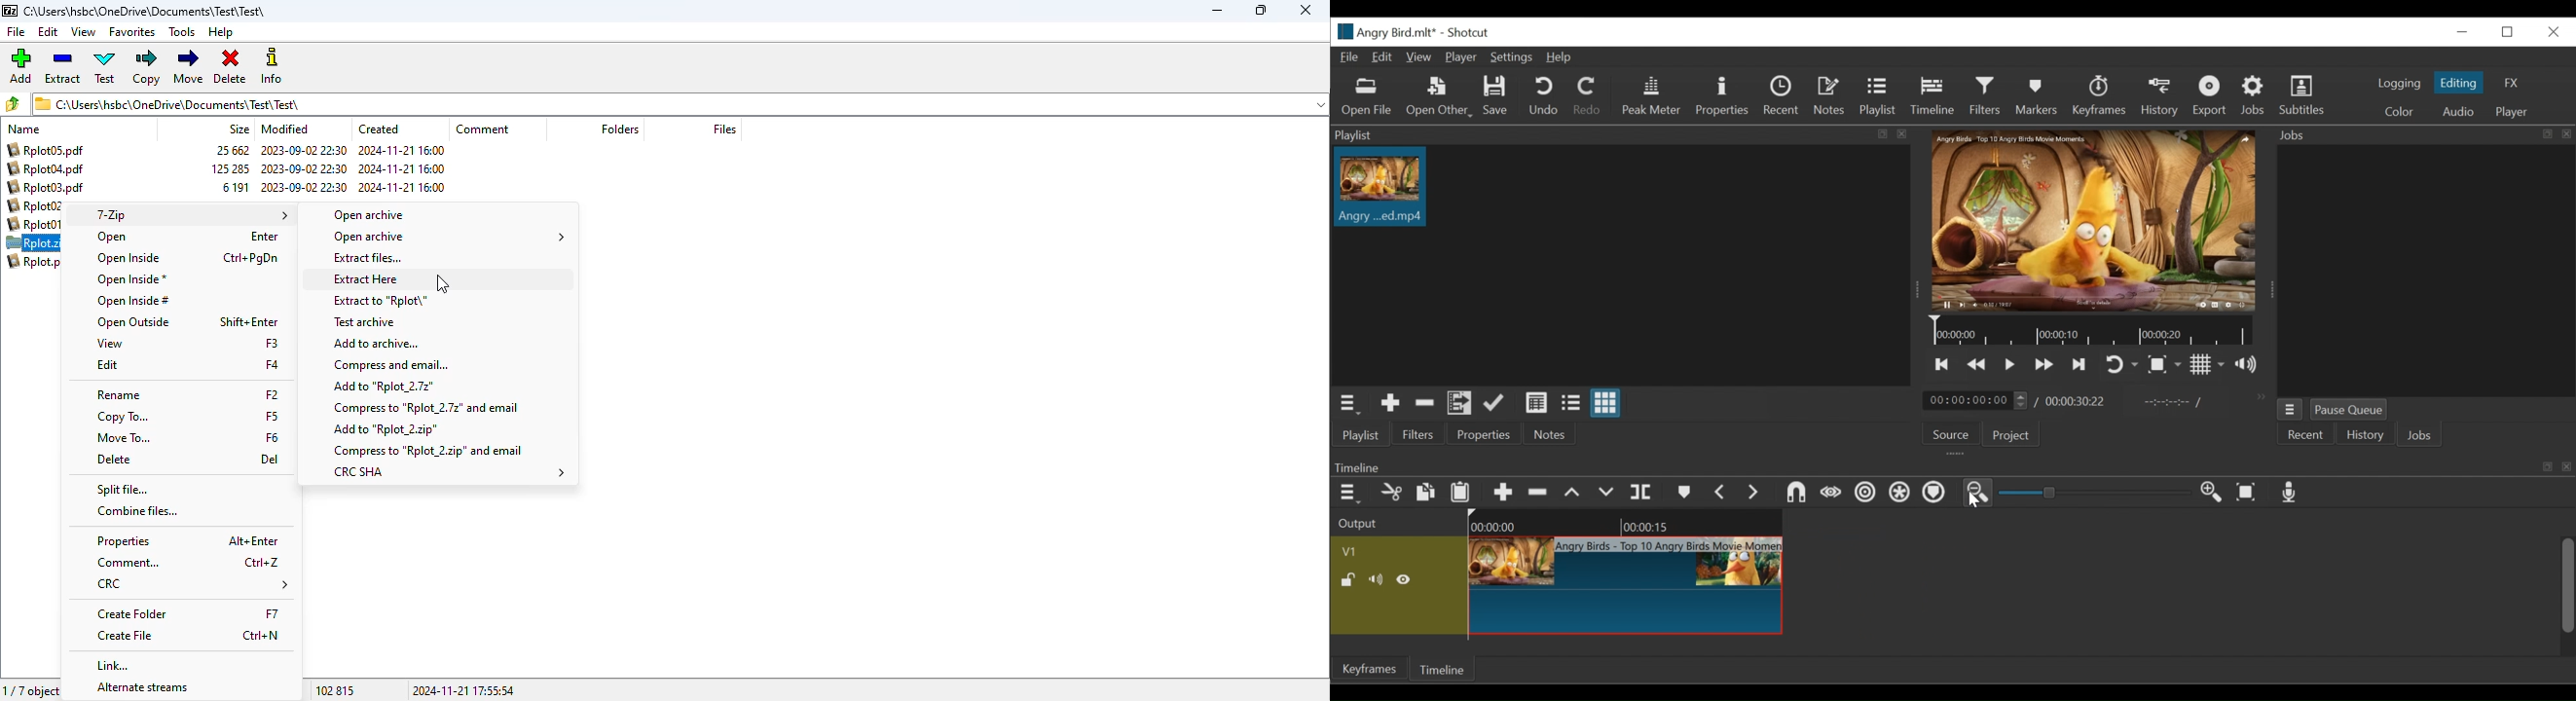  Describe the element at coordinates (449, 472) in the screenshot. I see `CRC SHA` at that location.